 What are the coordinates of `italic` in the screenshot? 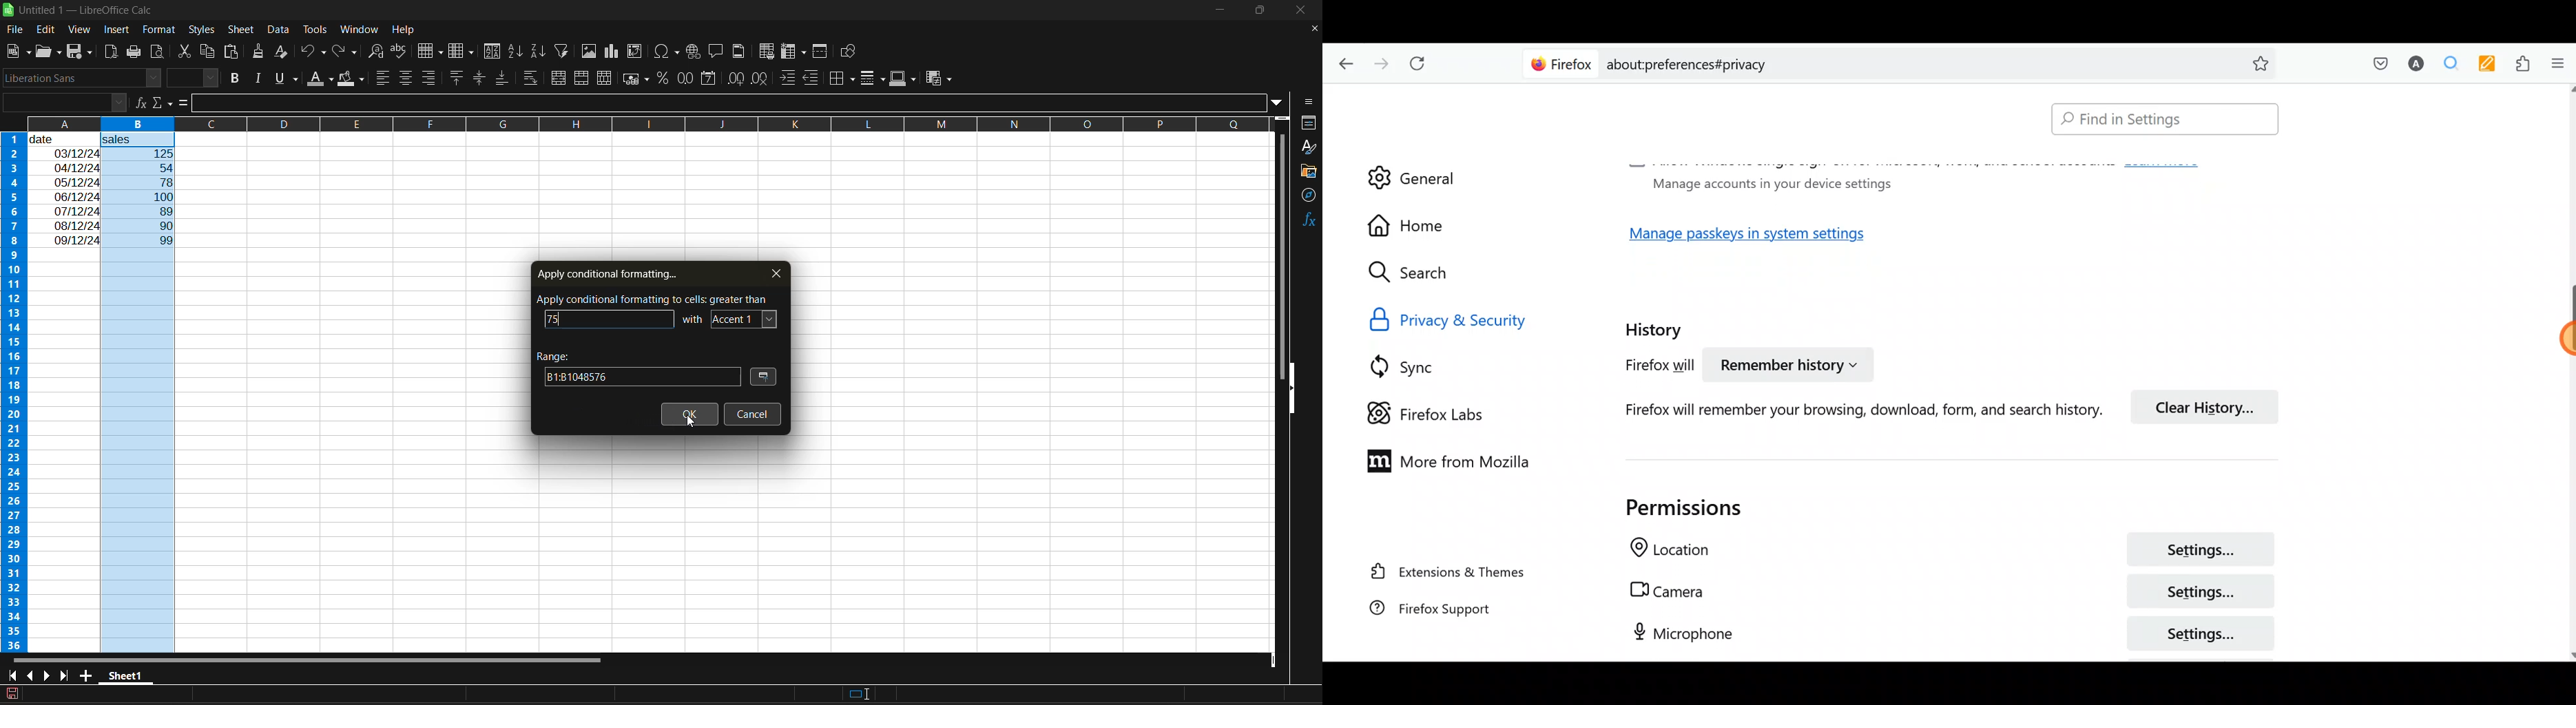 It's located at (260, 78).